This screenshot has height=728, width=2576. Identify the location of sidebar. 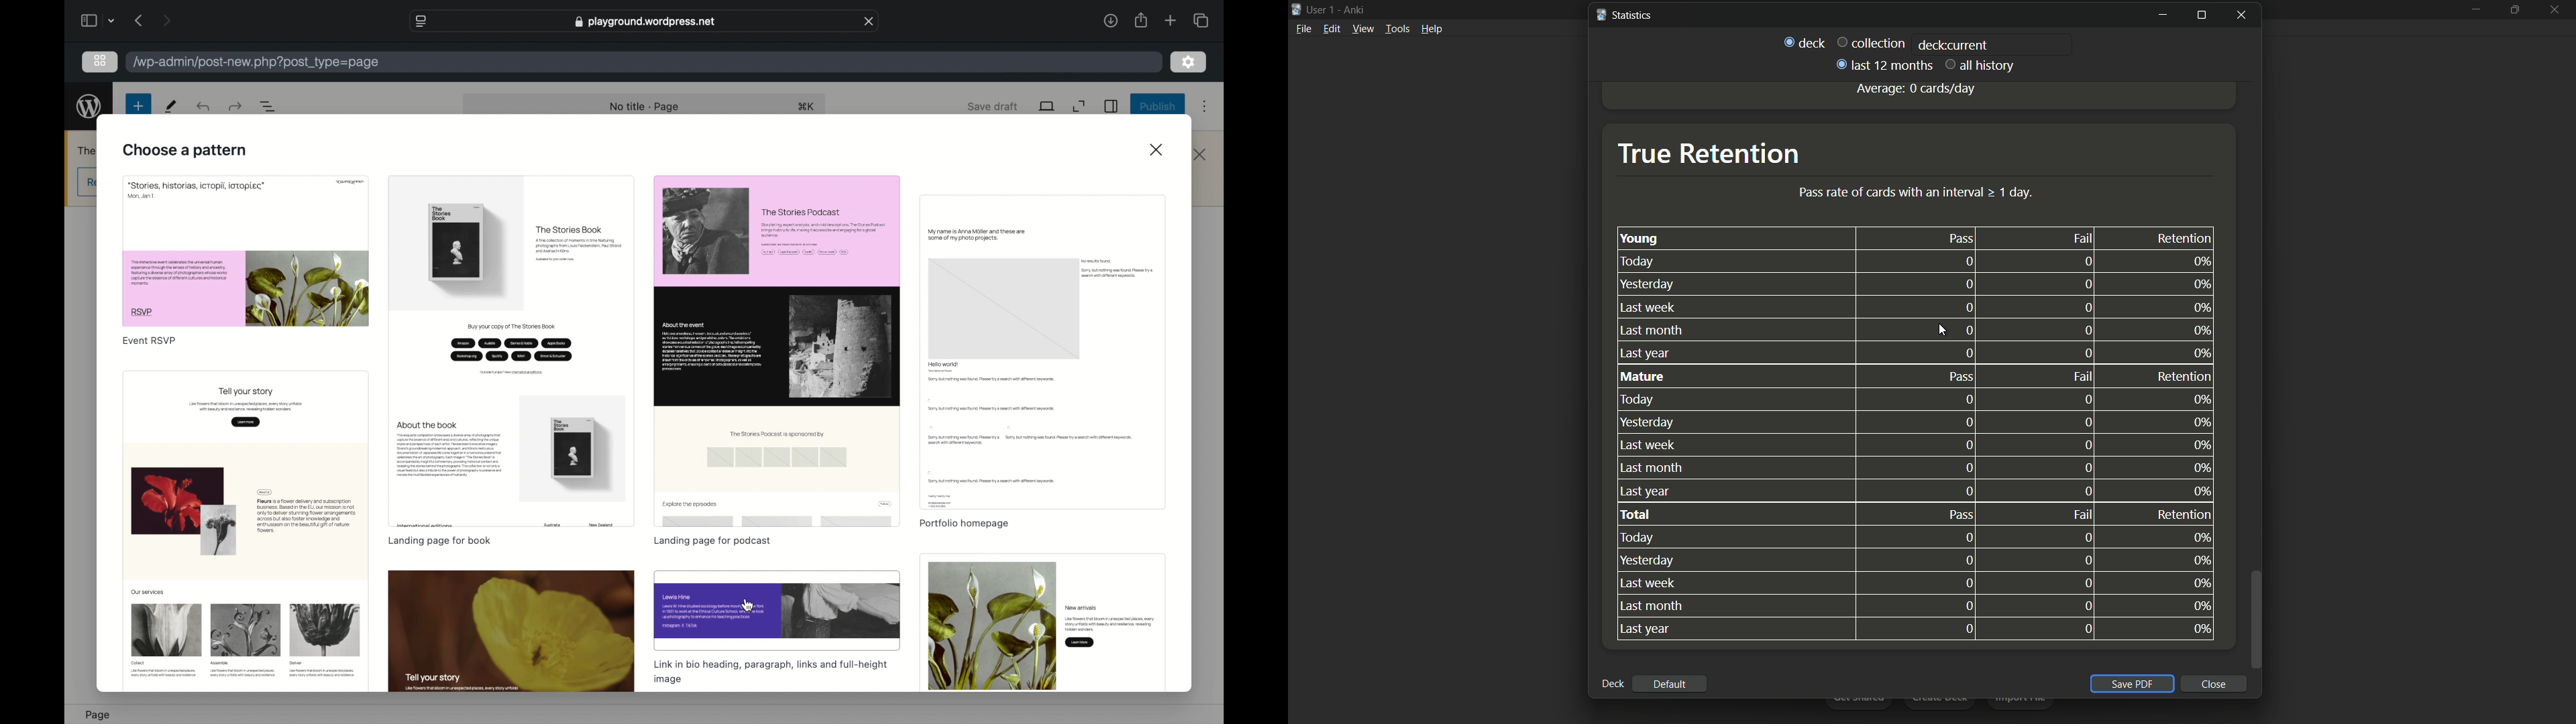
(88, 20).